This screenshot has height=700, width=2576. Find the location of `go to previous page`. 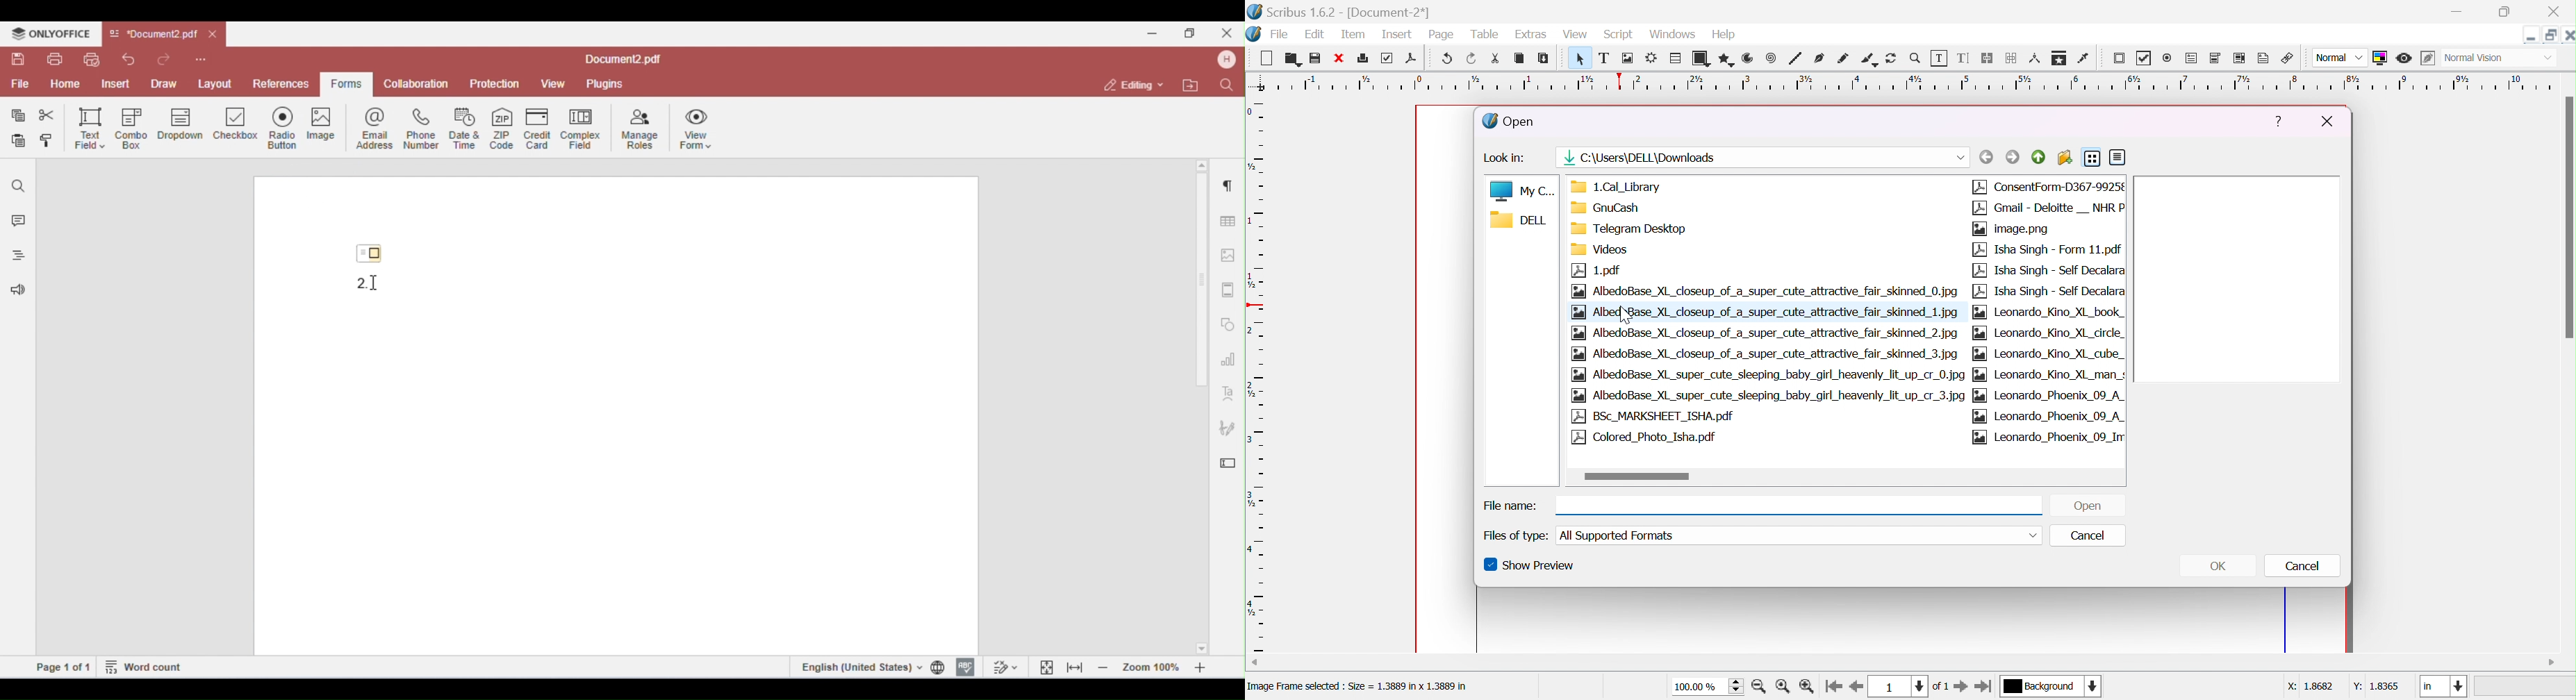

go to previous page is located at coordinates (1855, 688).